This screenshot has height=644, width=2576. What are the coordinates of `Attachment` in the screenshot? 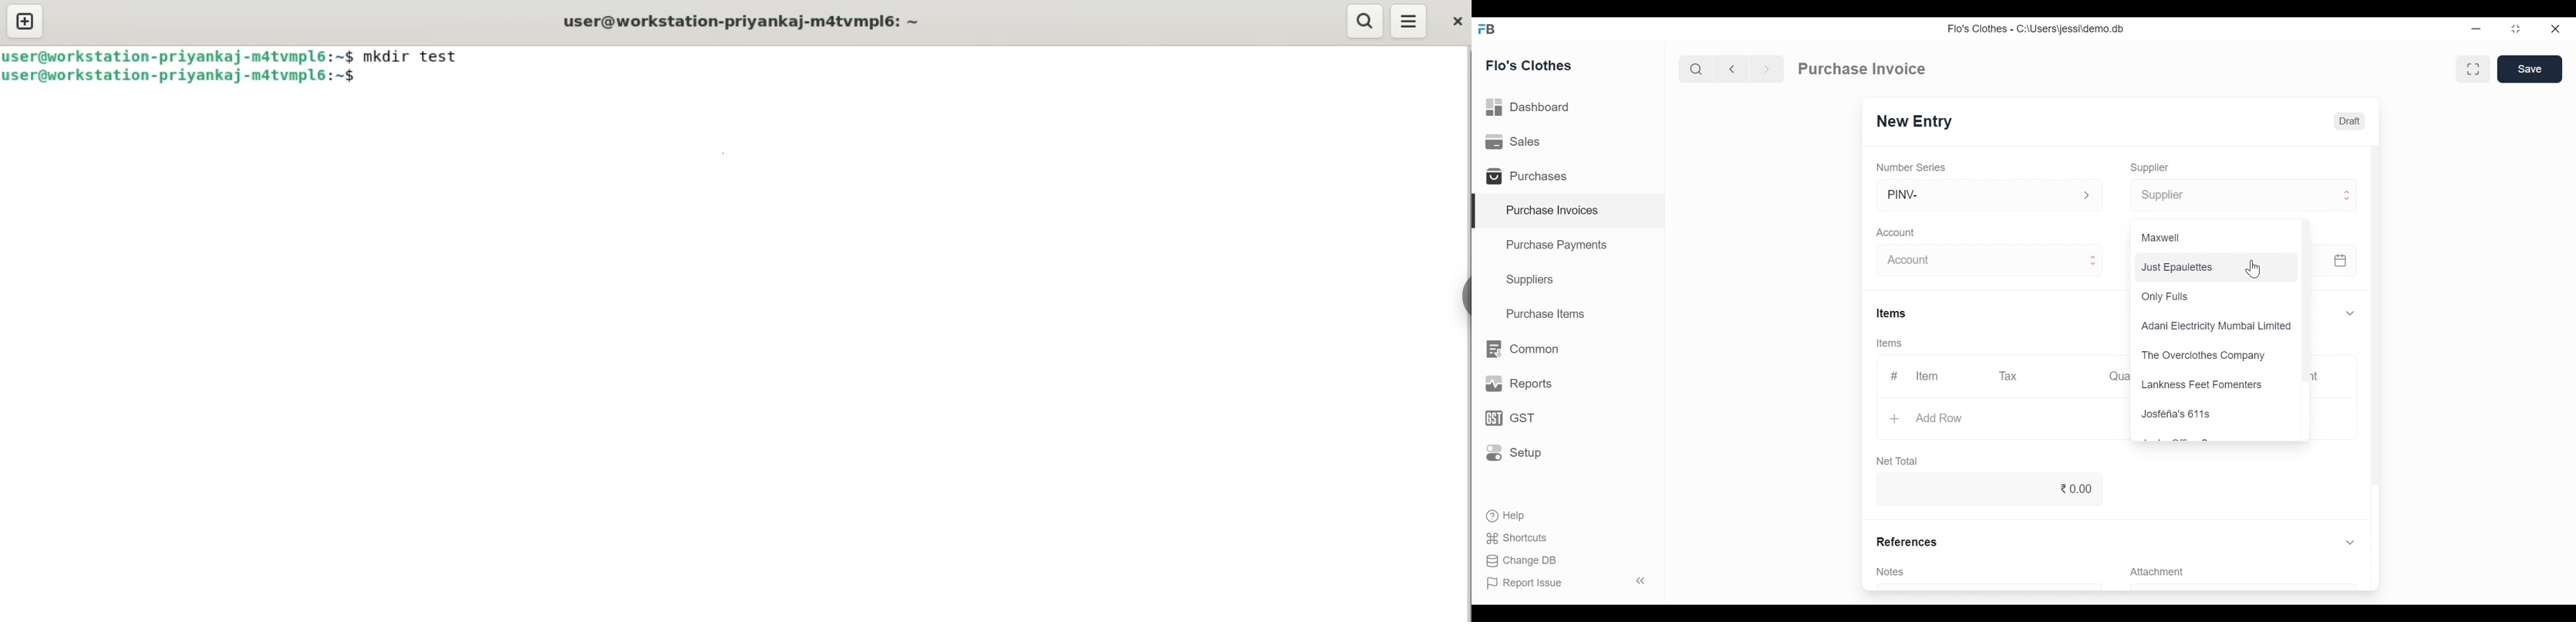 It's located at (2159, 571).